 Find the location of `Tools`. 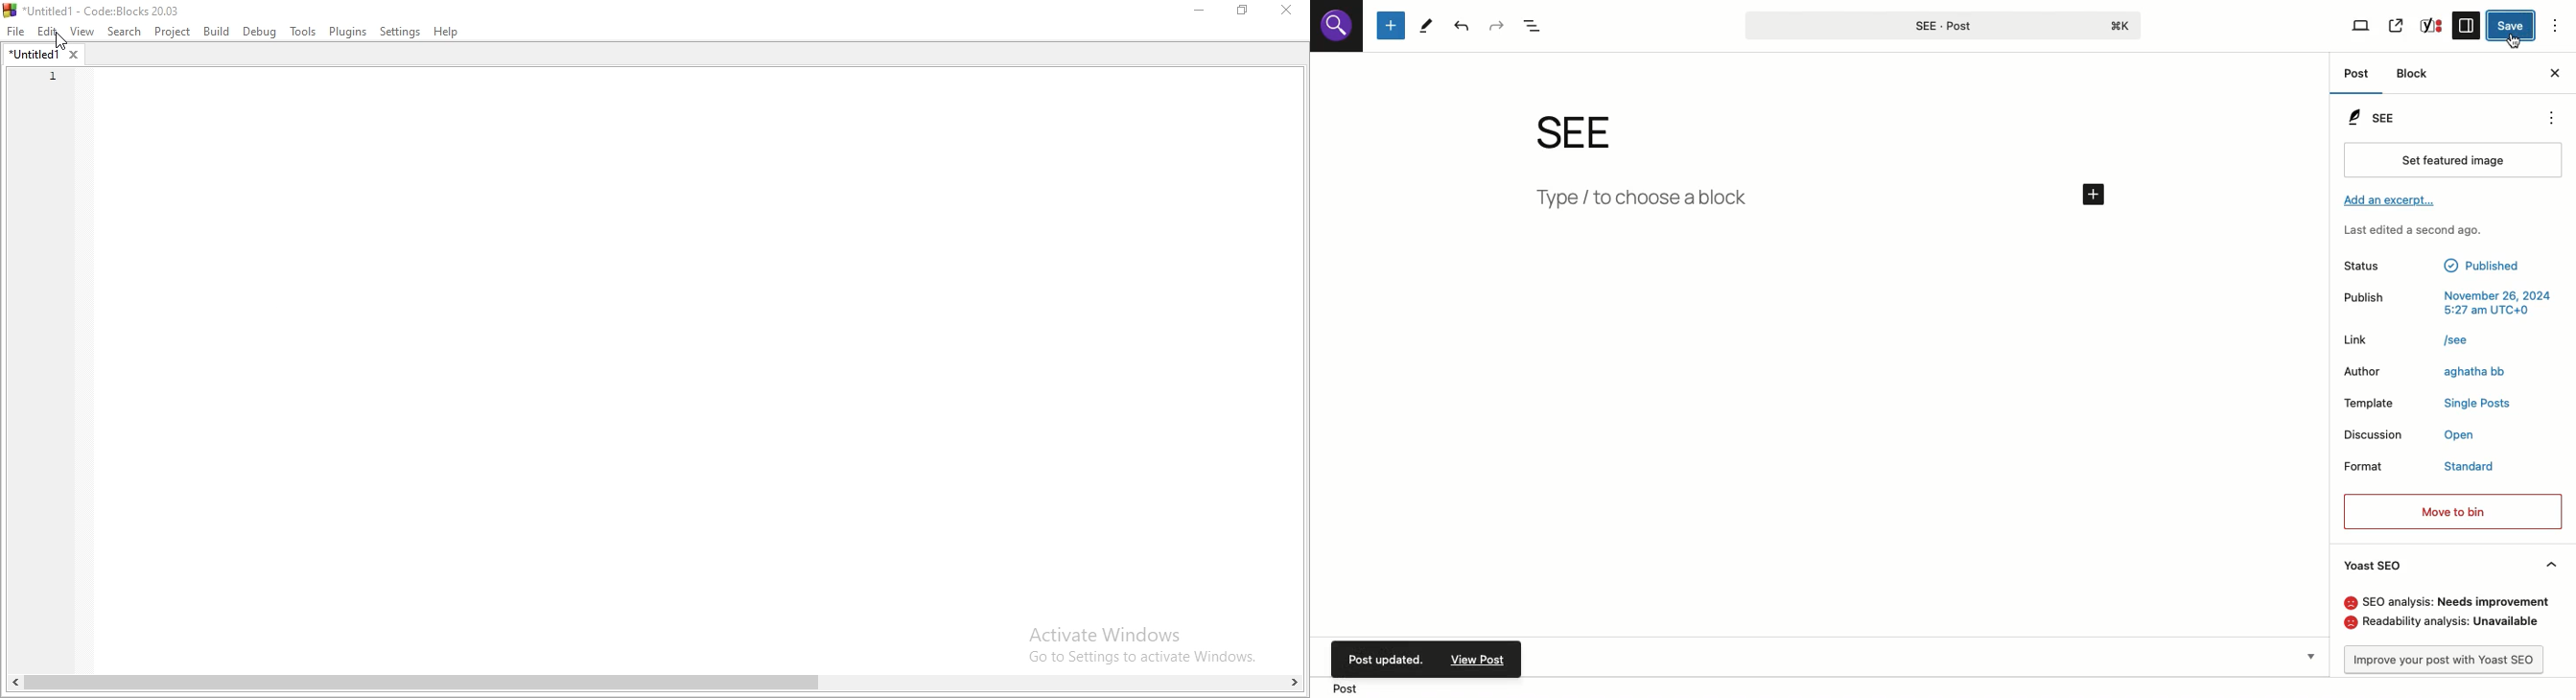

Tools is located at coordinates (1427, 26).